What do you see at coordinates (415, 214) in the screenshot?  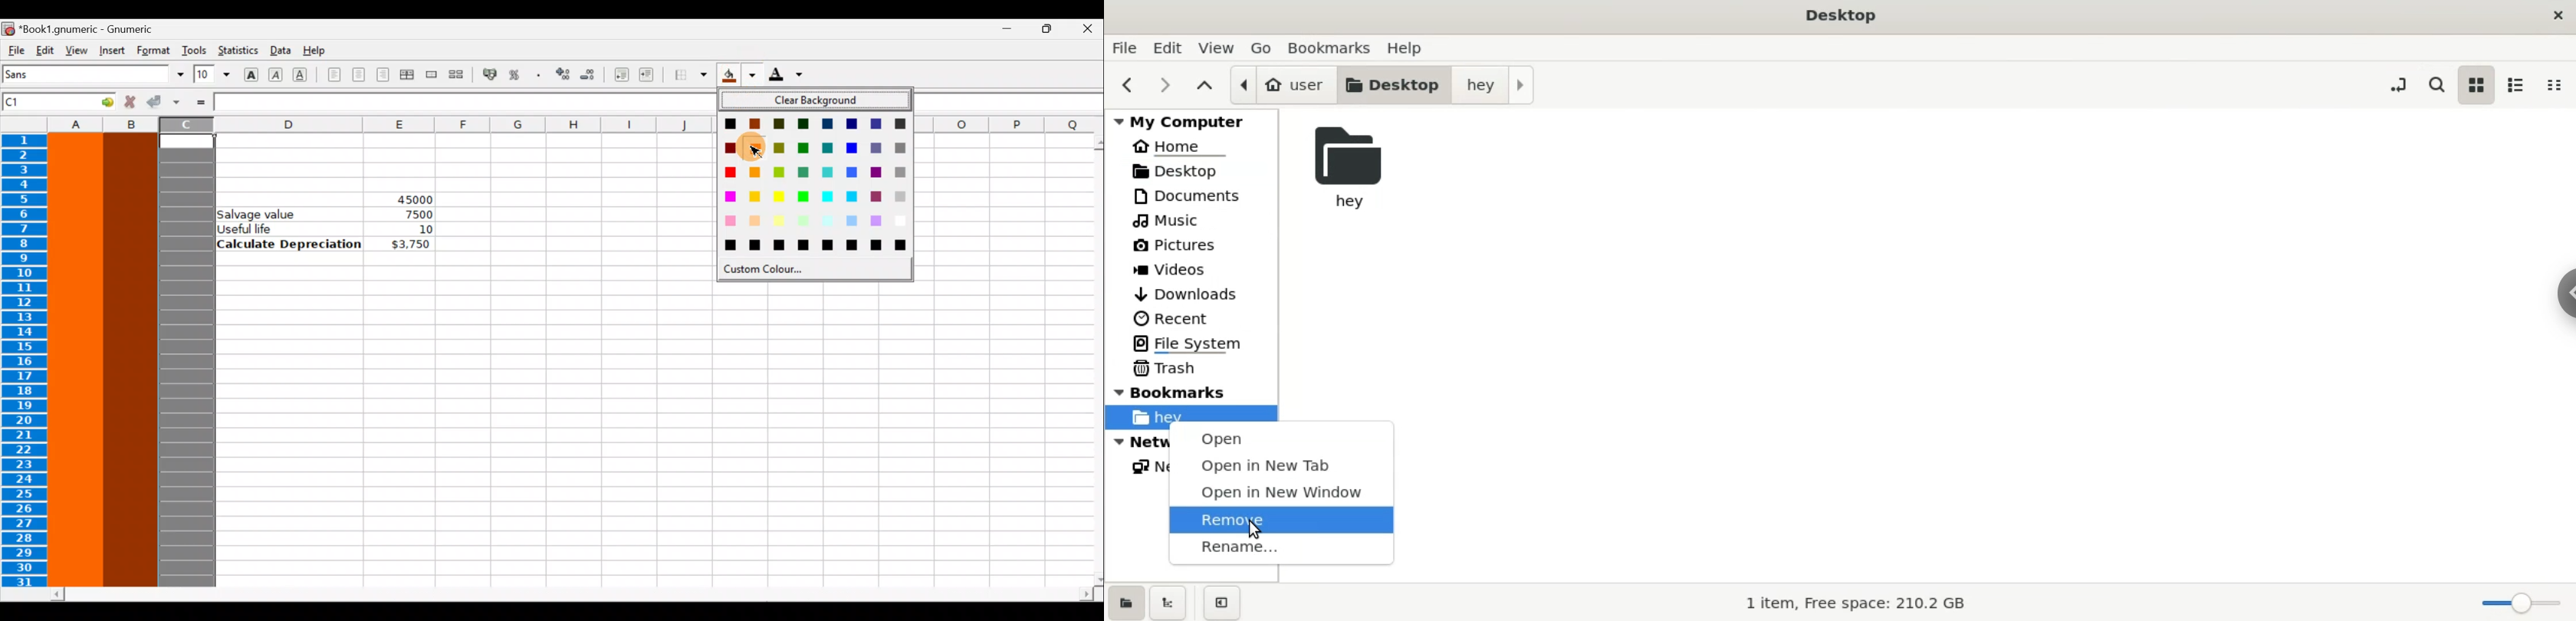 I see `7500` at bounding box center [415, 214].